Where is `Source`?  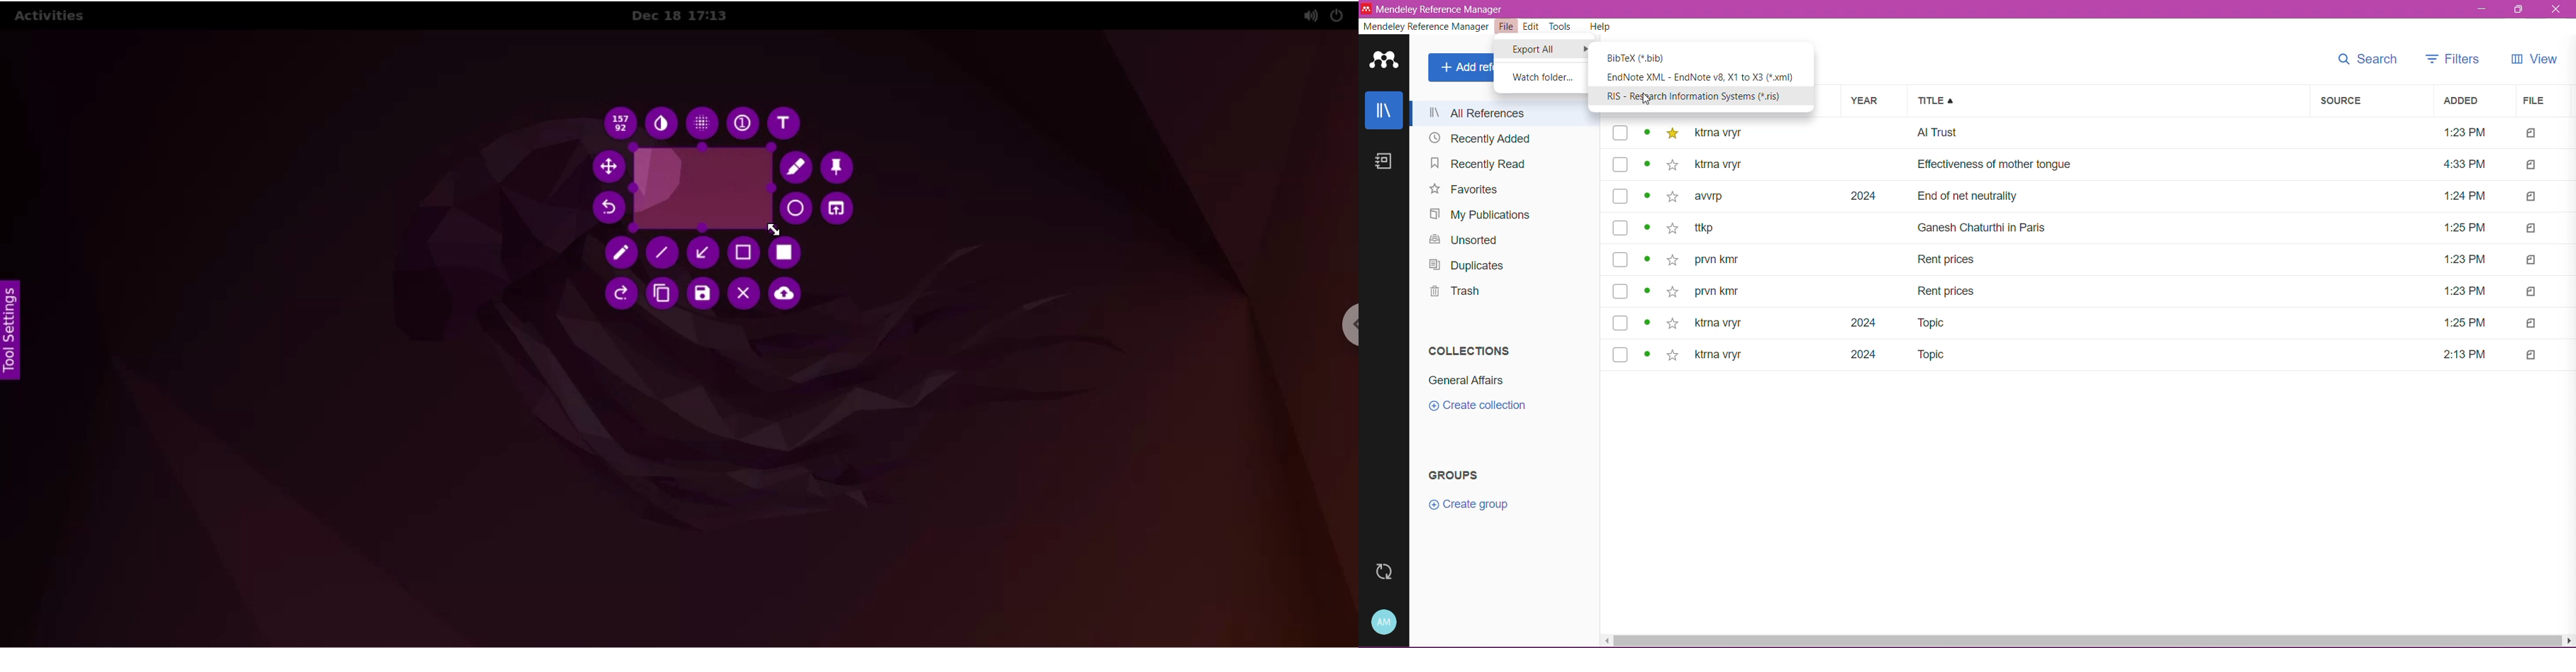 Source is located at coordinates (2373, 101).